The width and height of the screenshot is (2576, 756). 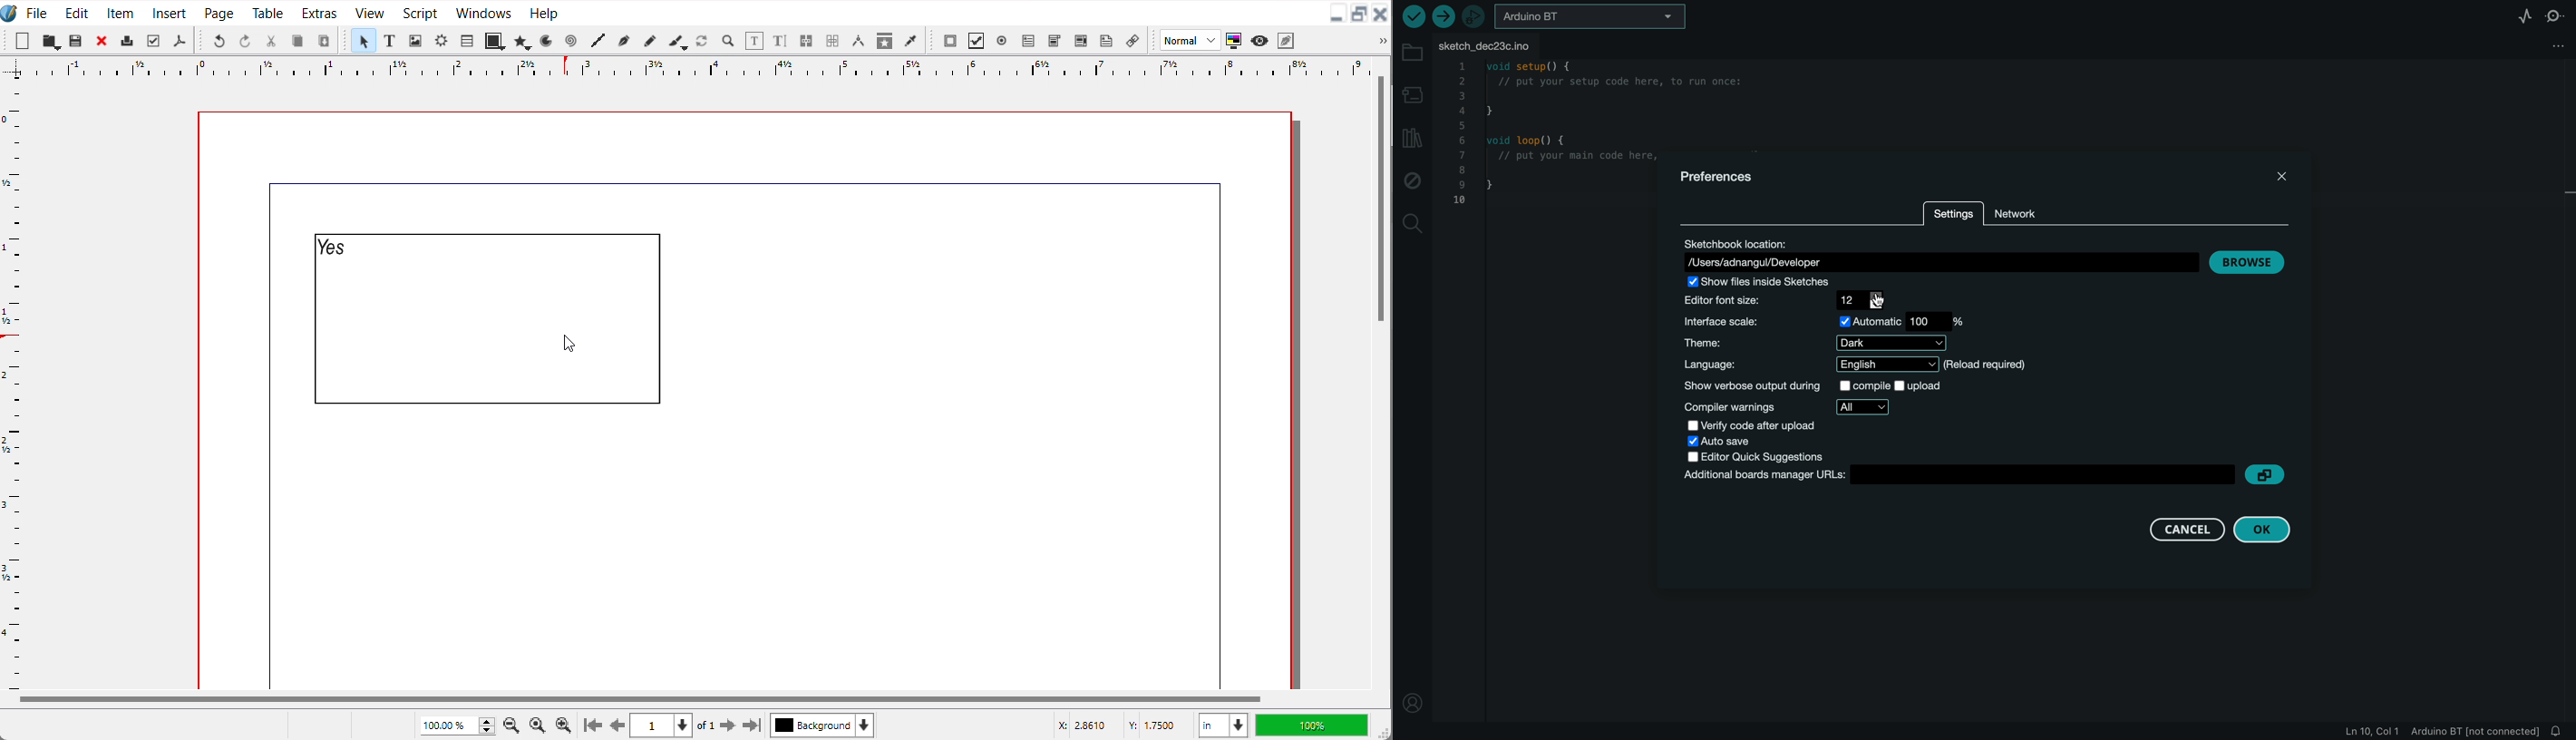 What do you see at coordinates (752, 725) in the screenshot?
I see `Go to the last page` at bounding box center [752, 725].